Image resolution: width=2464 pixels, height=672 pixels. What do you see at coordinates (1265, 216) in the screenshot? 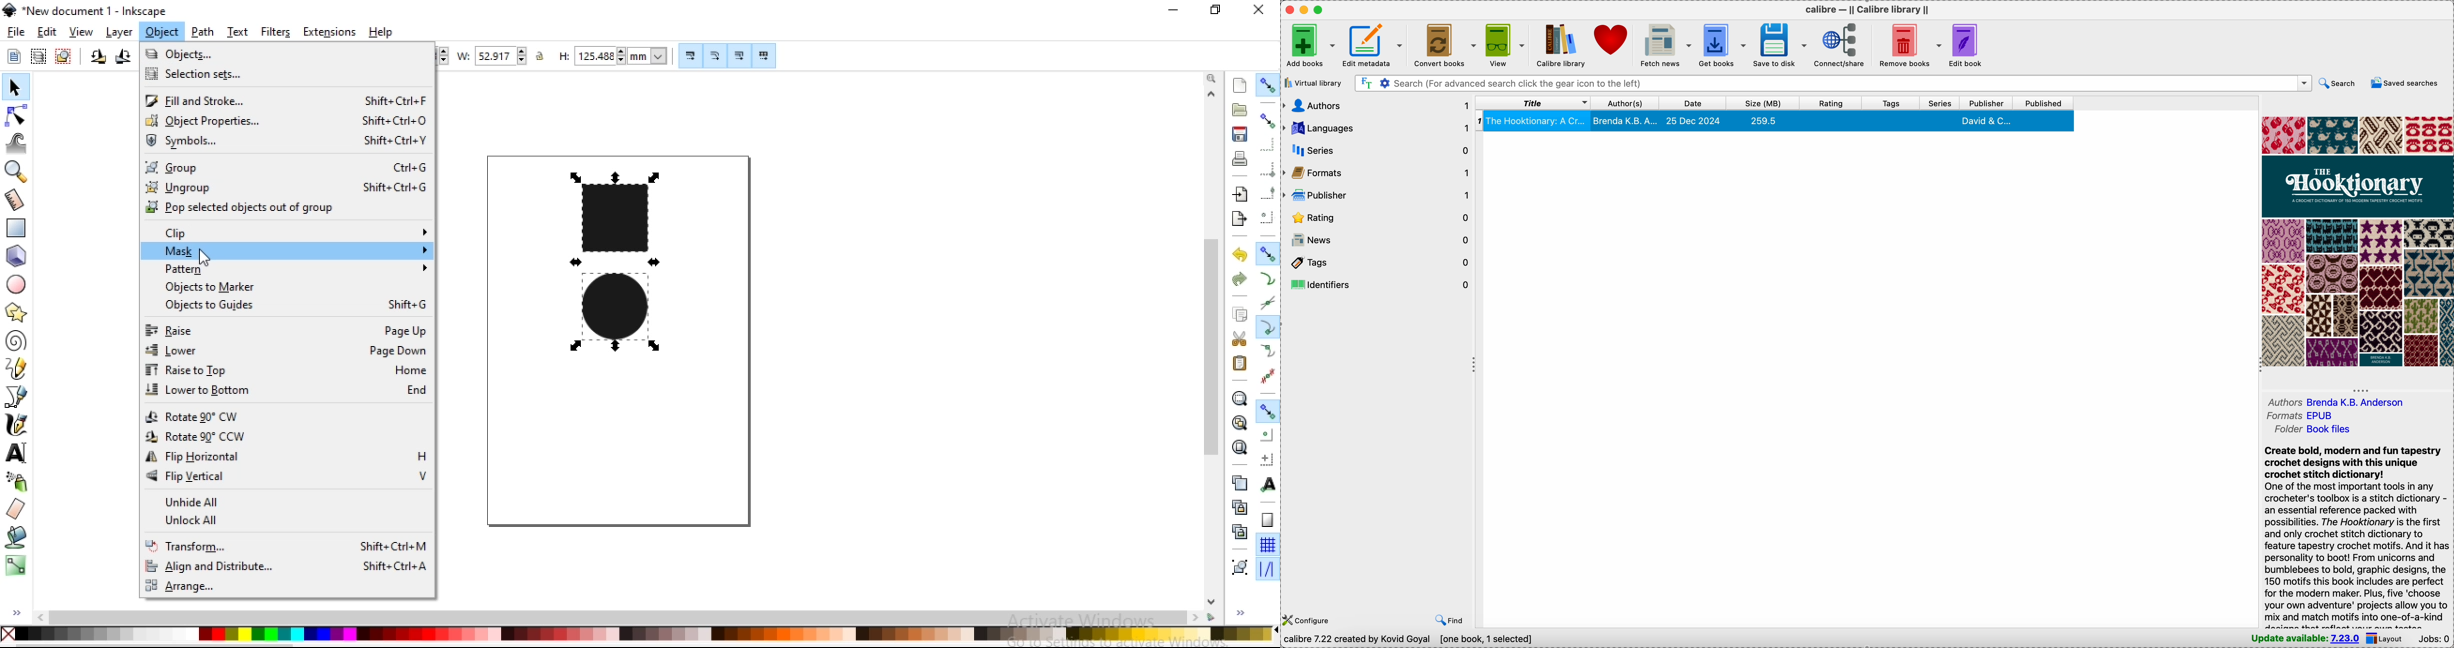
I see `snap centers of bounding boxes` at bounding box center [1265, 216].